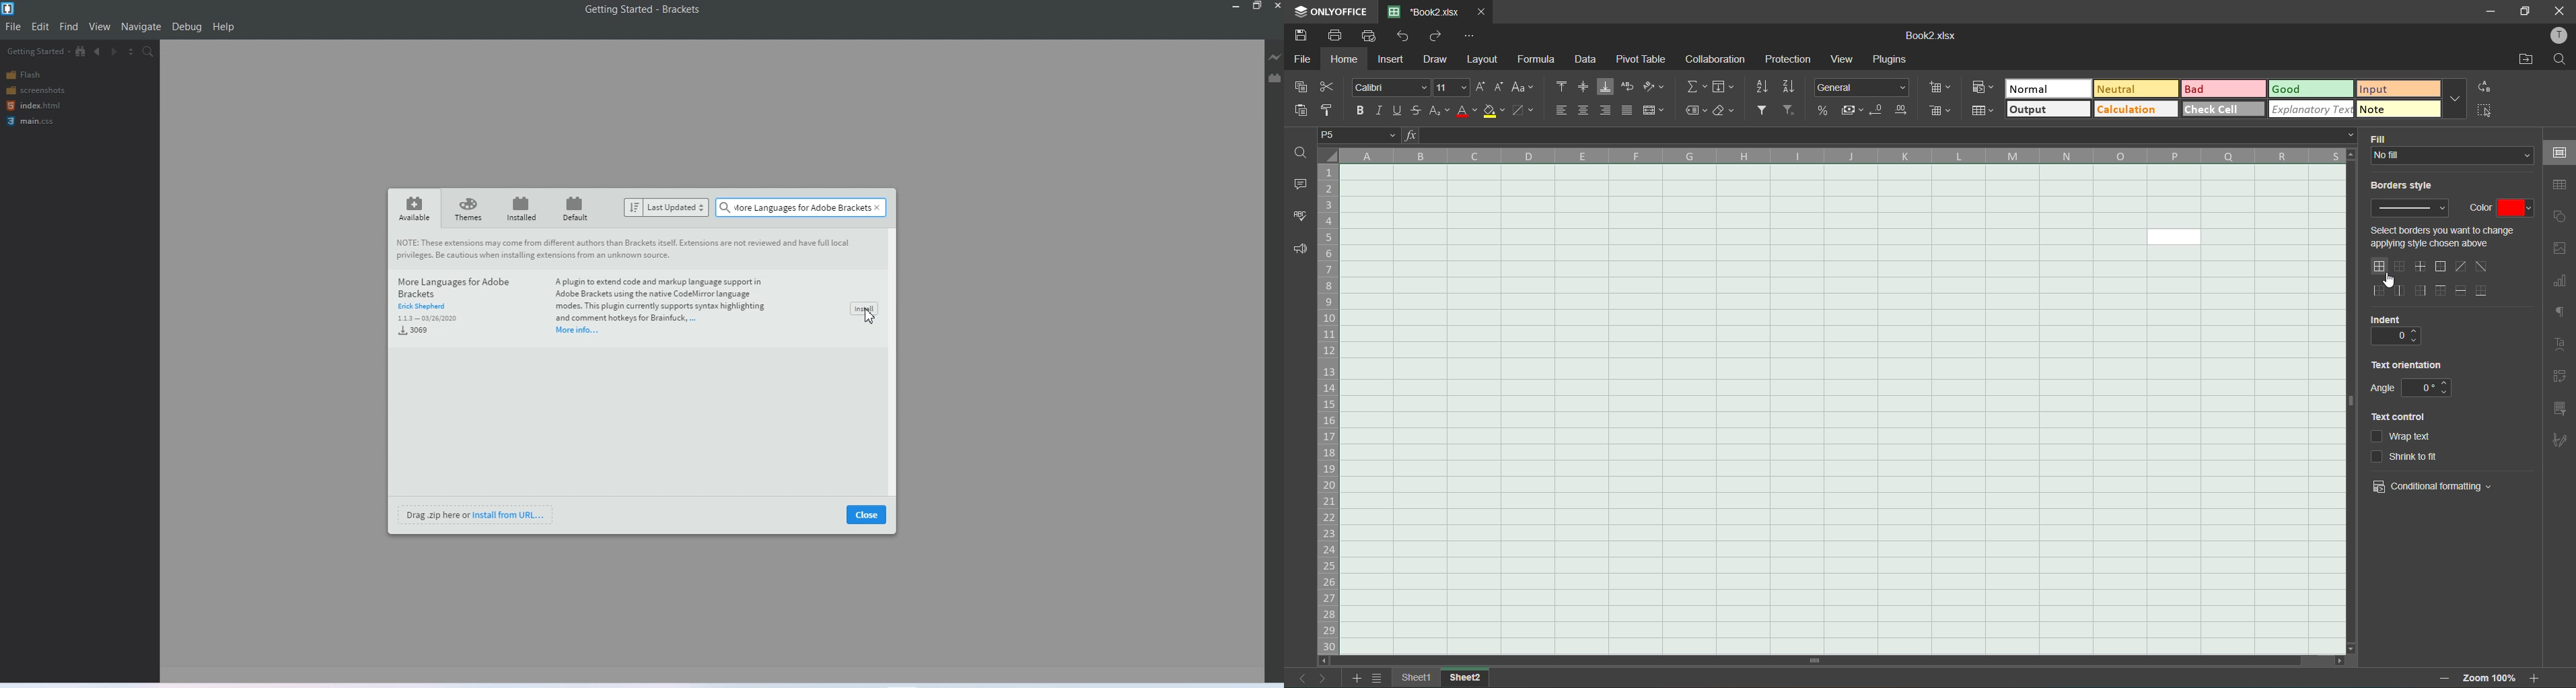 This screenshot has height=700, width=2576. Describe the element at coordinates (1333, 9) in the screenshot. I see `ONLY OFFICE` at that location.